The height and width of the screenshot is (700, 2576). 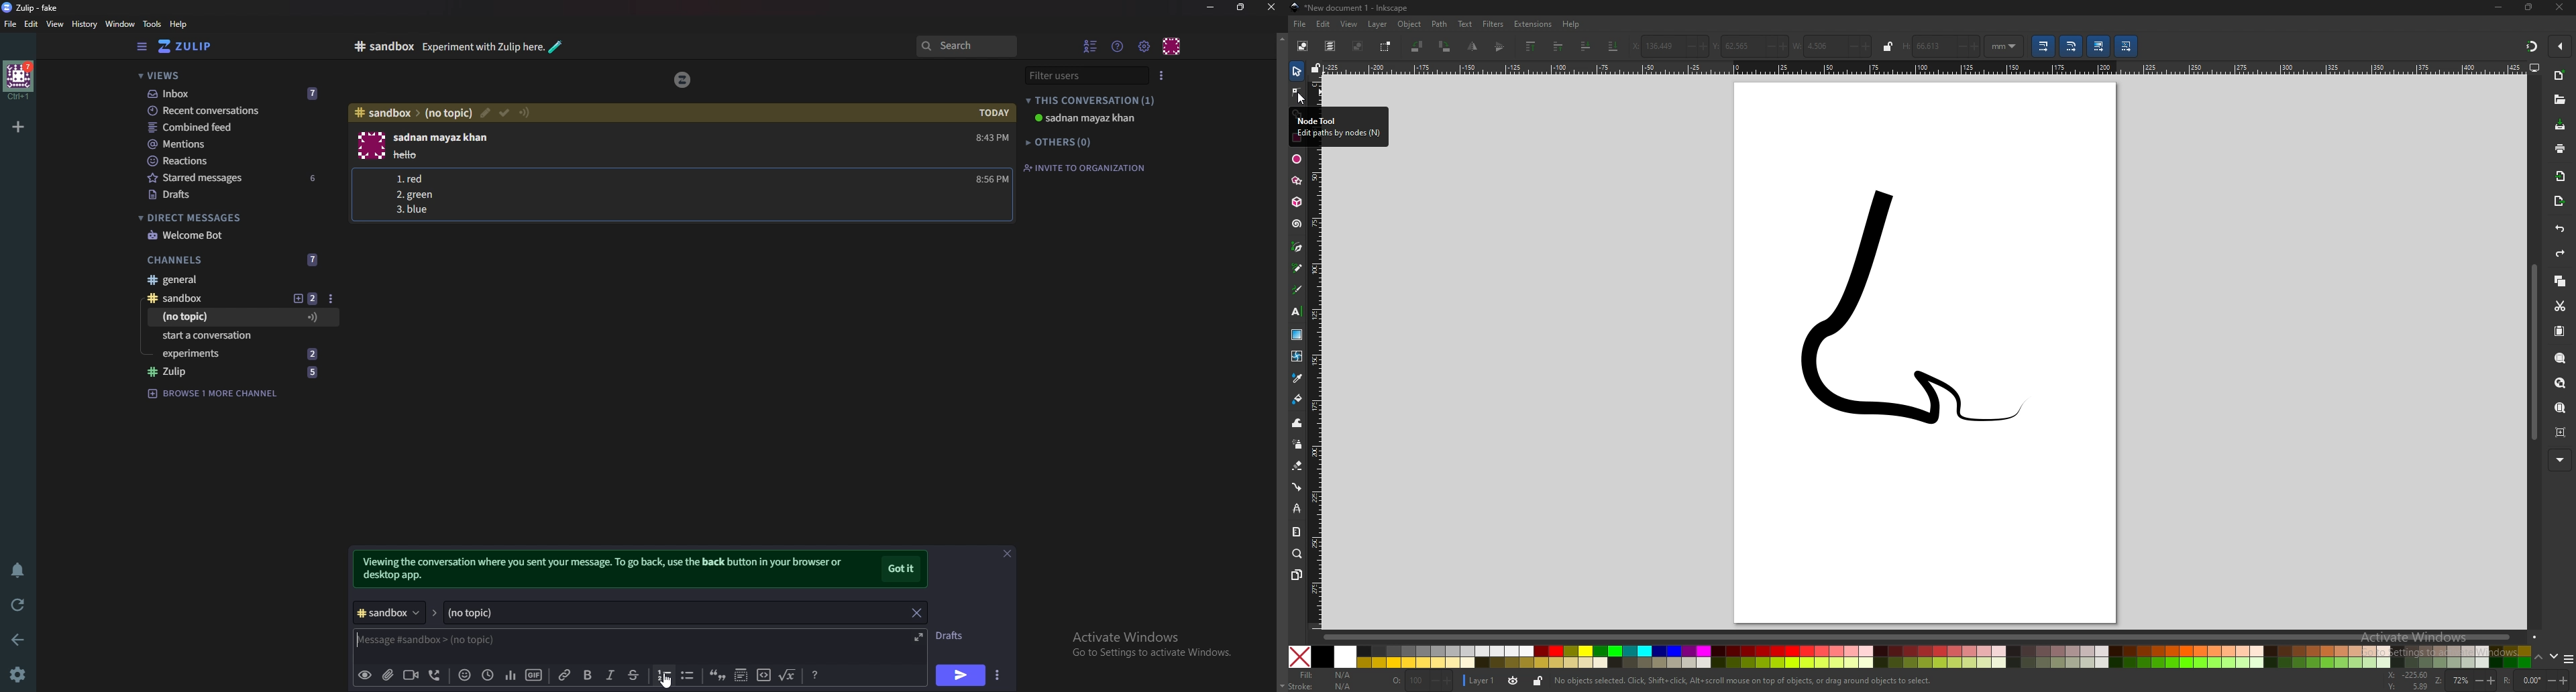 What do you see at coordinates (235, 336) in the screenshot?
I see `Start a conversation` at bounding box center [235, 336].